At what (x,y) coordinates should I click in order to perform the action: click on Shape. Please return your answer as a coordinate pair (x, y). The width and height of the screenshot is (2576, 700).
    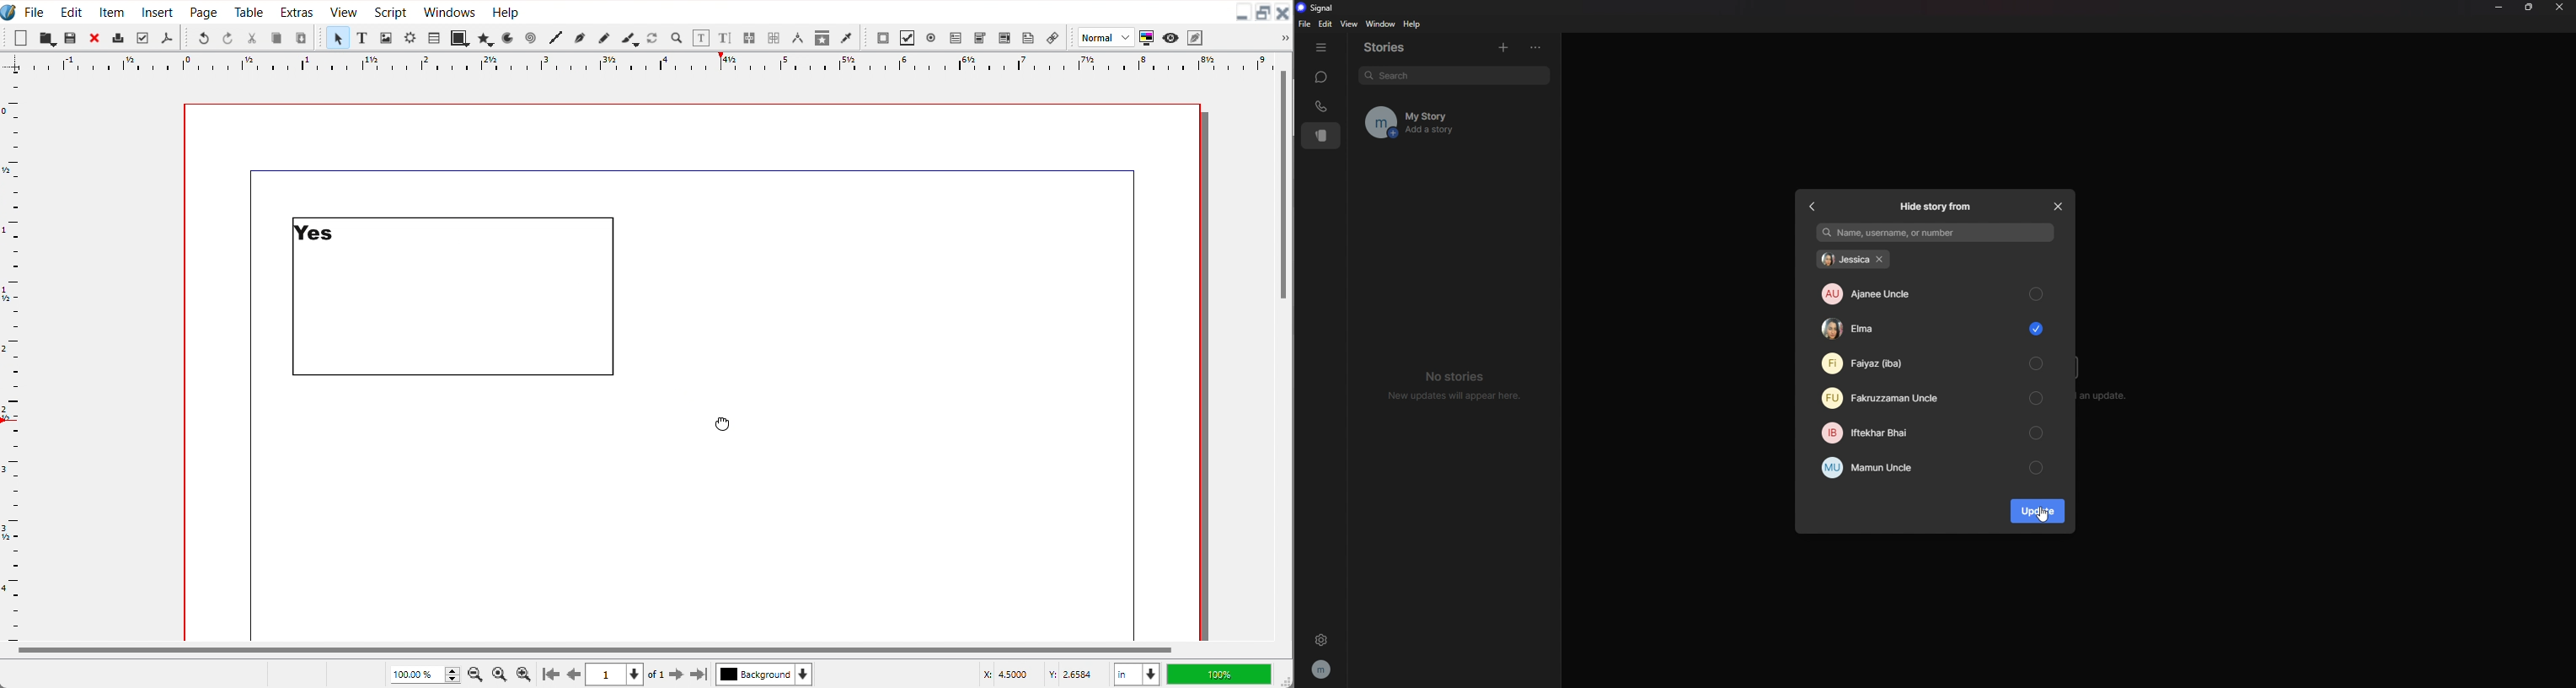
    Looking at the image, I should click on (460, 37).